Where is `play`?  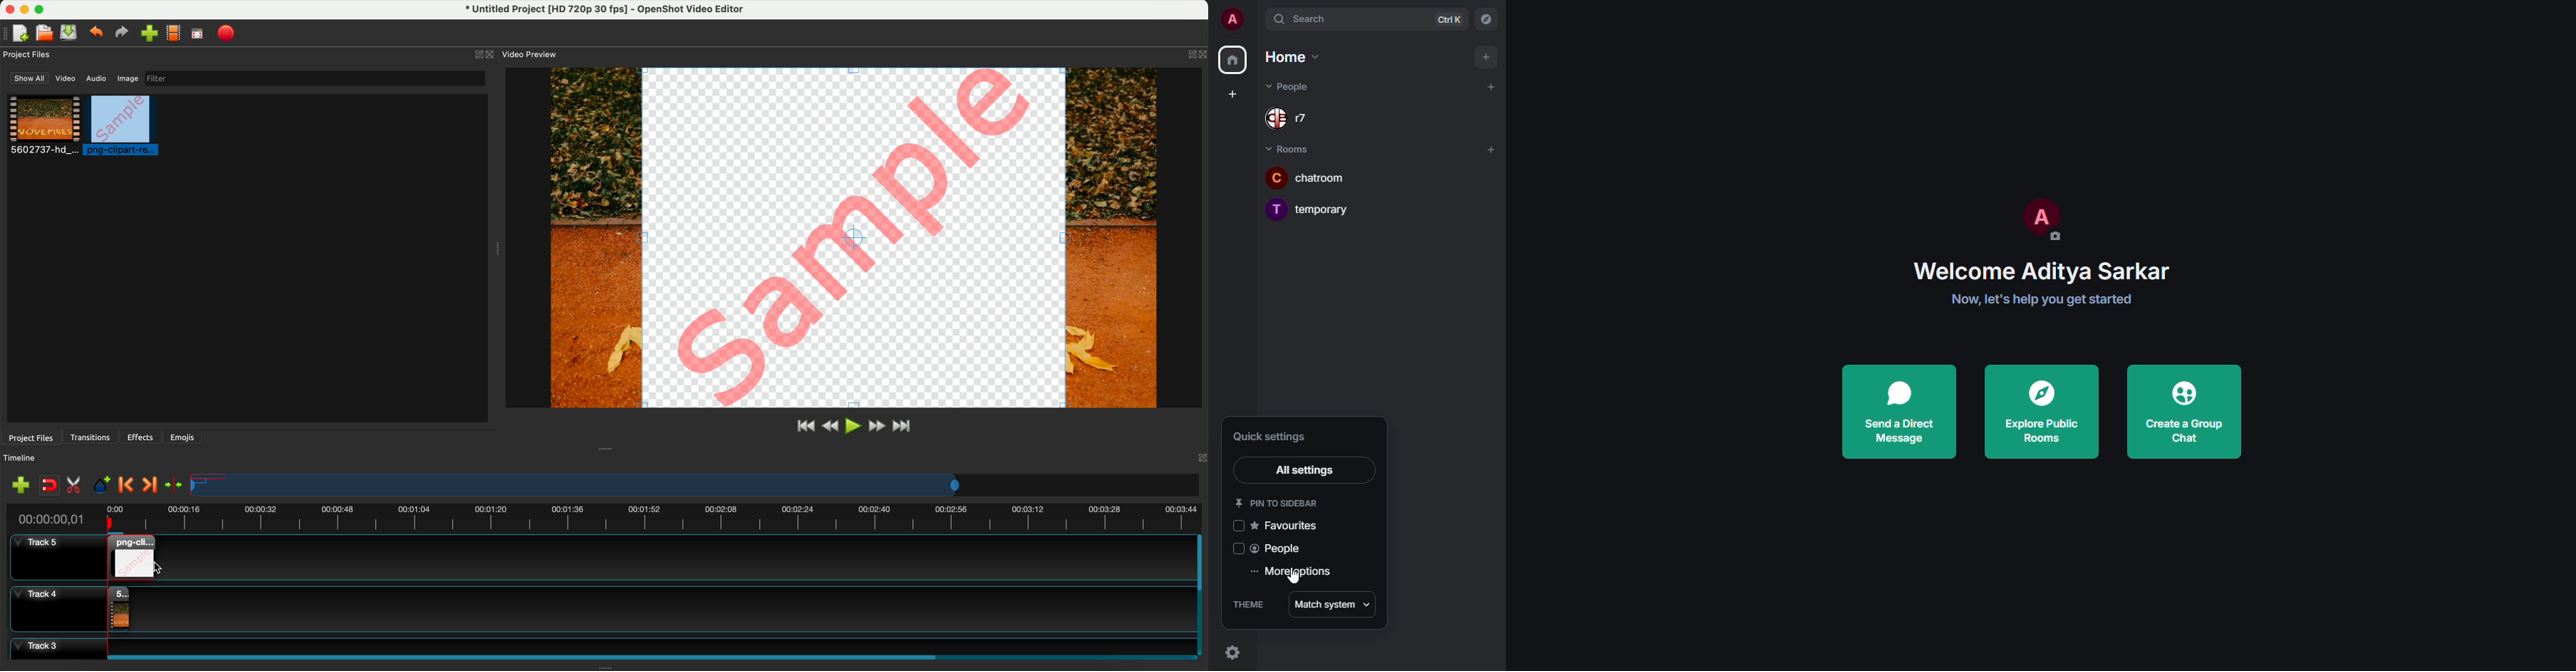
play is located at coordinates (853, 425).